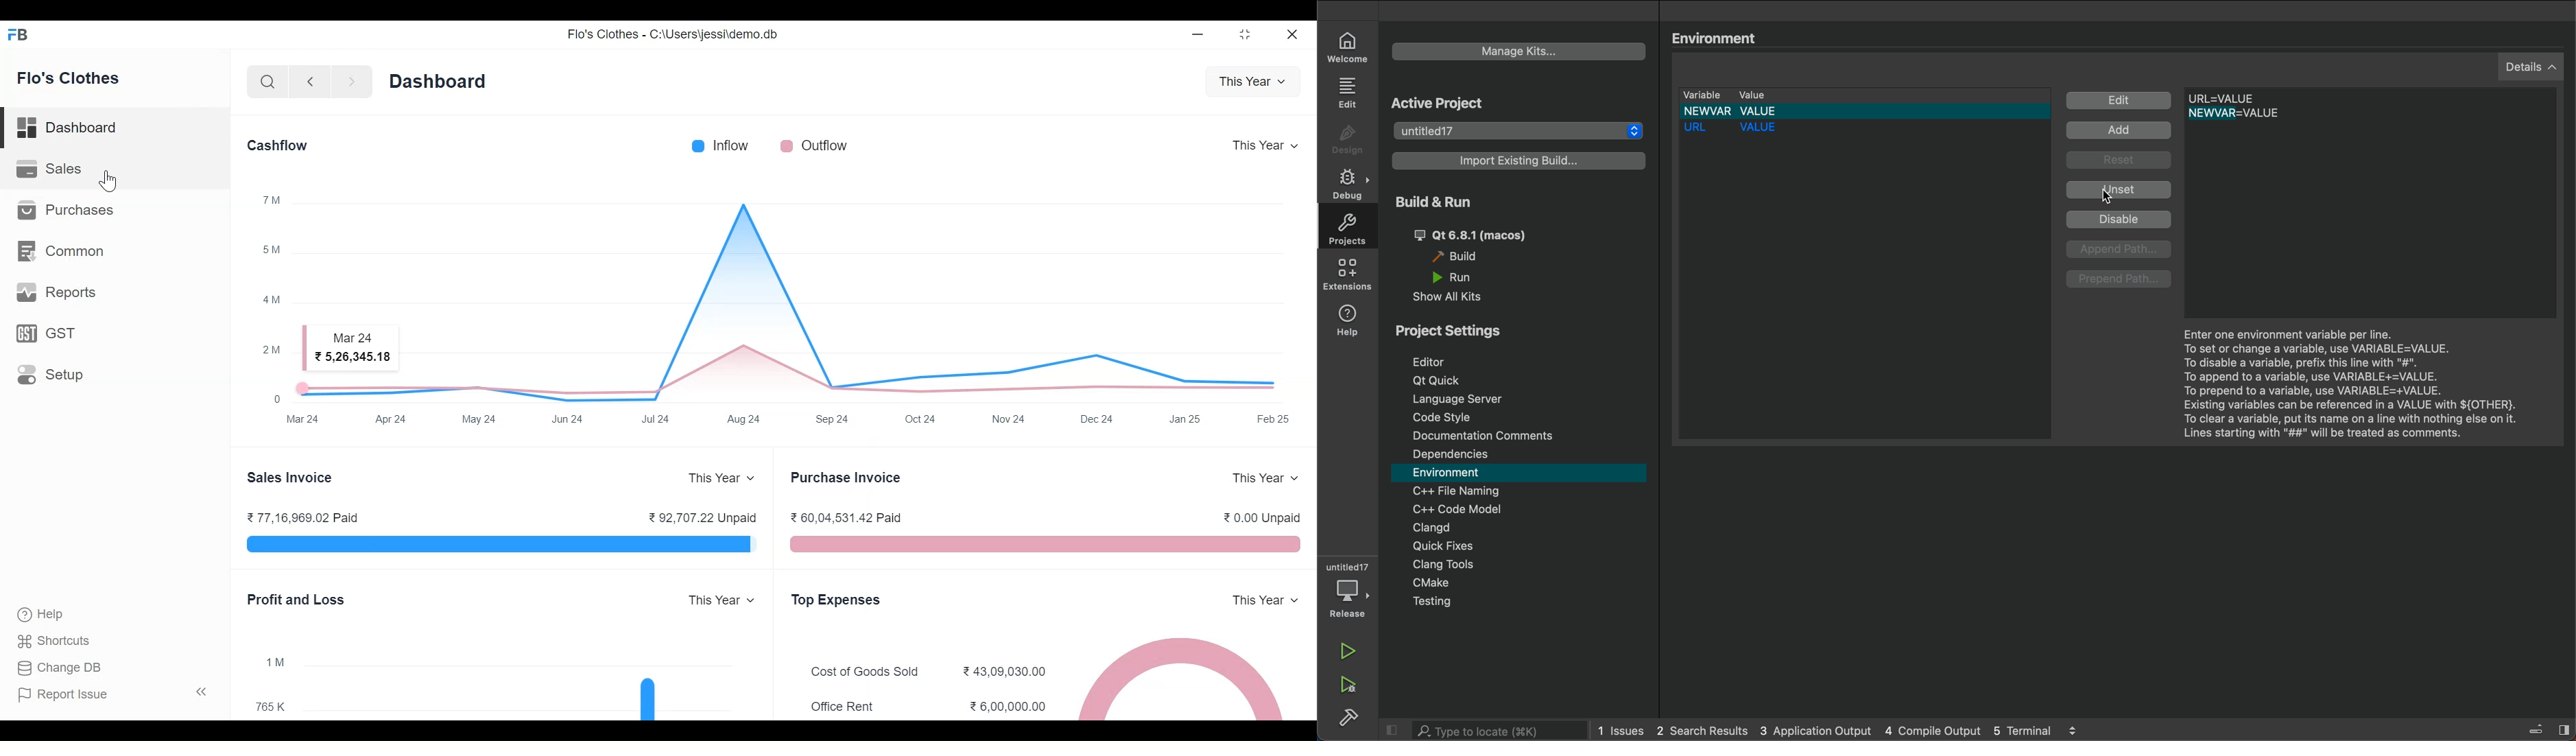  I want to click on Report Issue, so click(113, 694).